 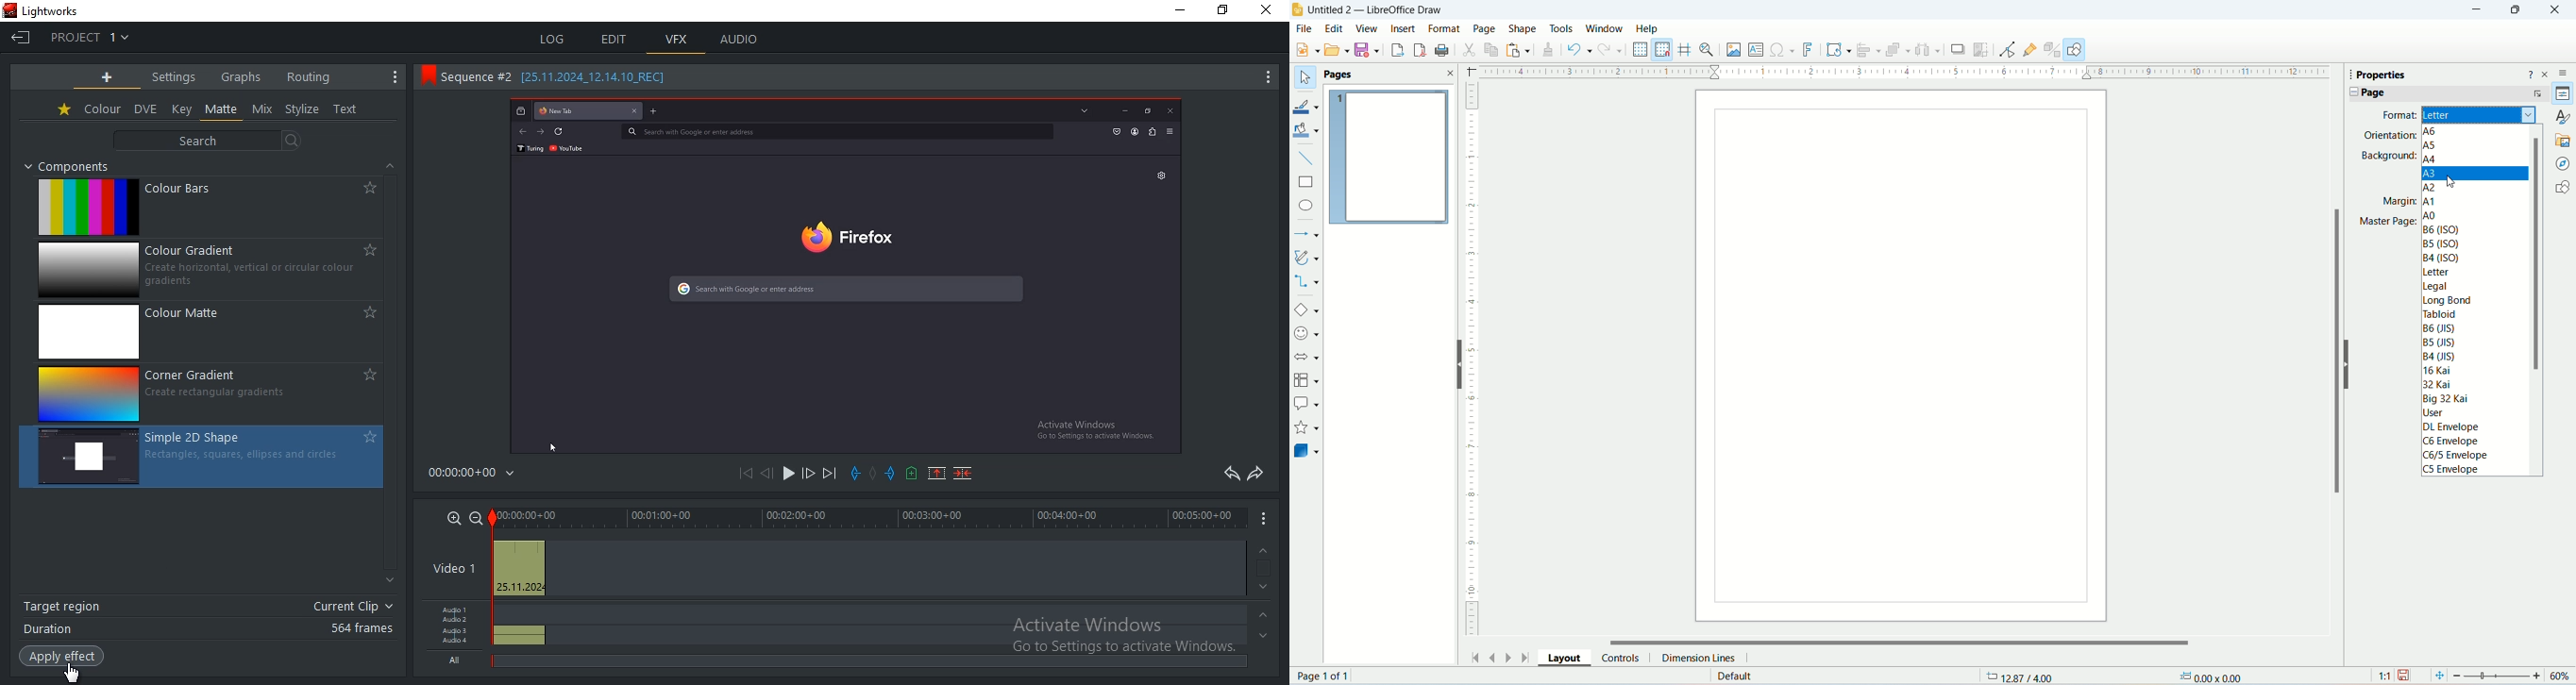 What do you see at coordinates (212, 332) in the screenshot?
I see `colour matte` at bounding box center [212, 332].